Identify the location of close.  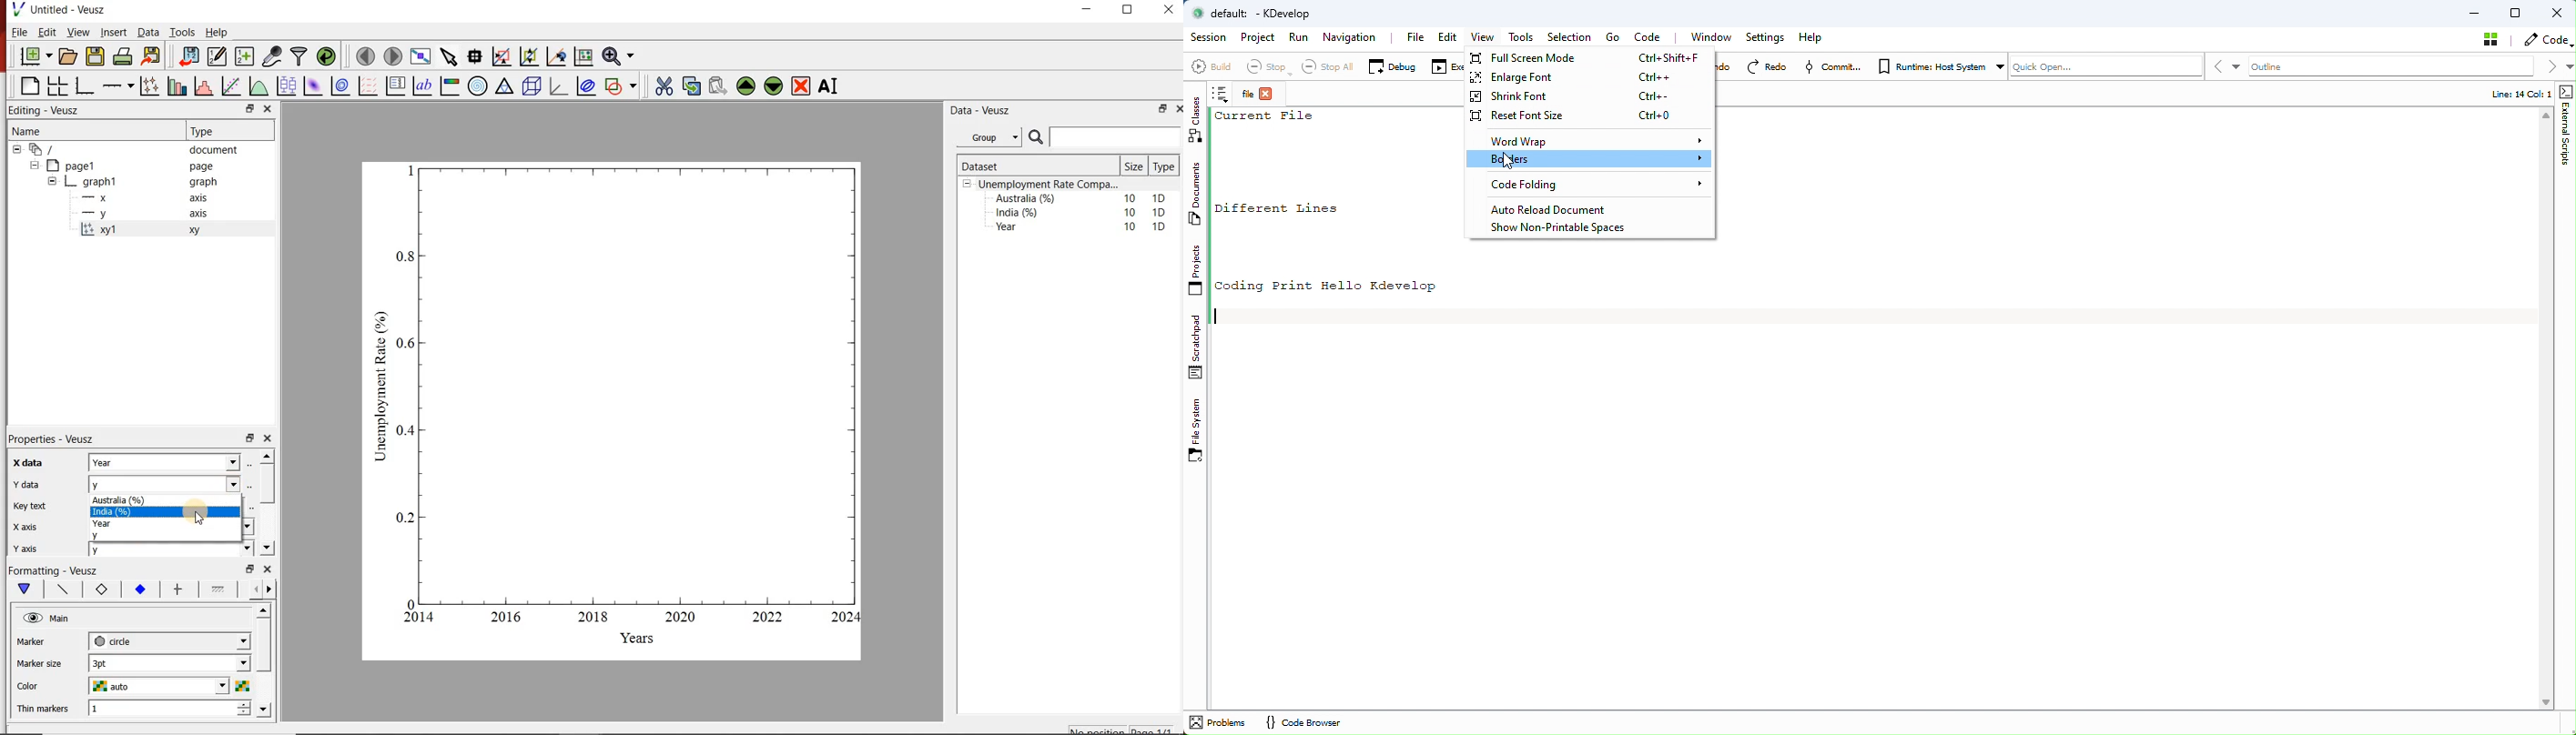
(268, 108).